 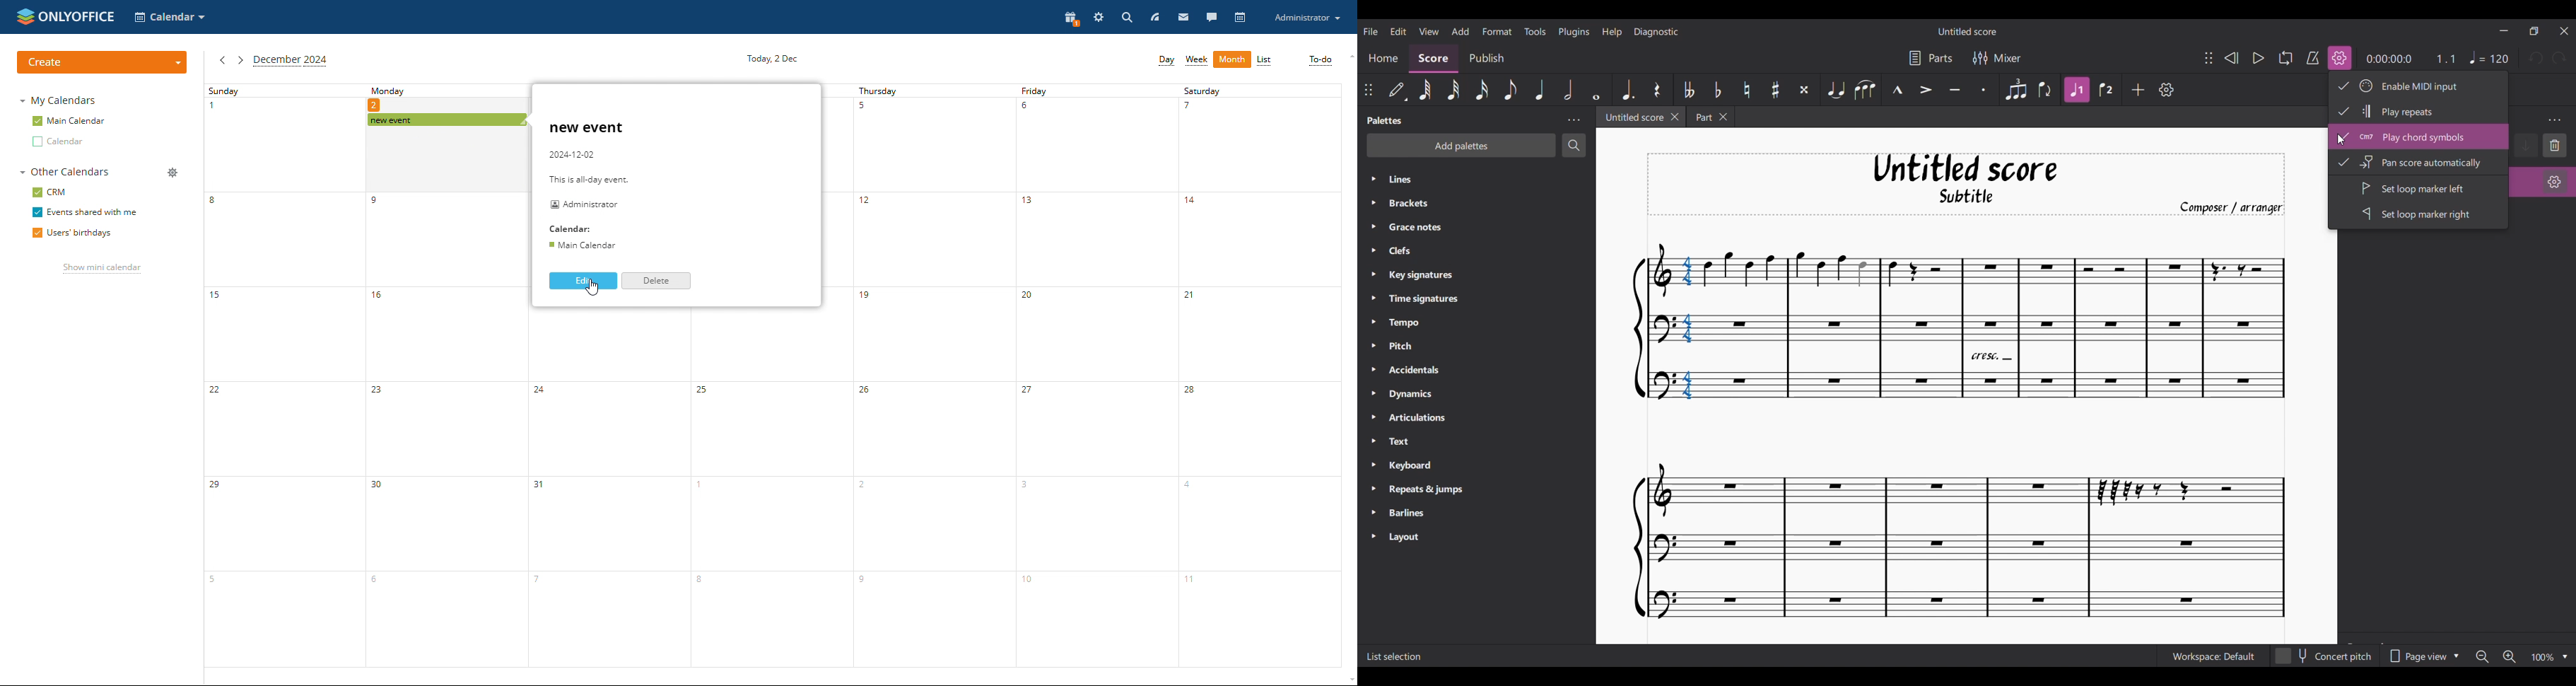 I want to click on Set loop marker right, so click(x=2419, y=213).